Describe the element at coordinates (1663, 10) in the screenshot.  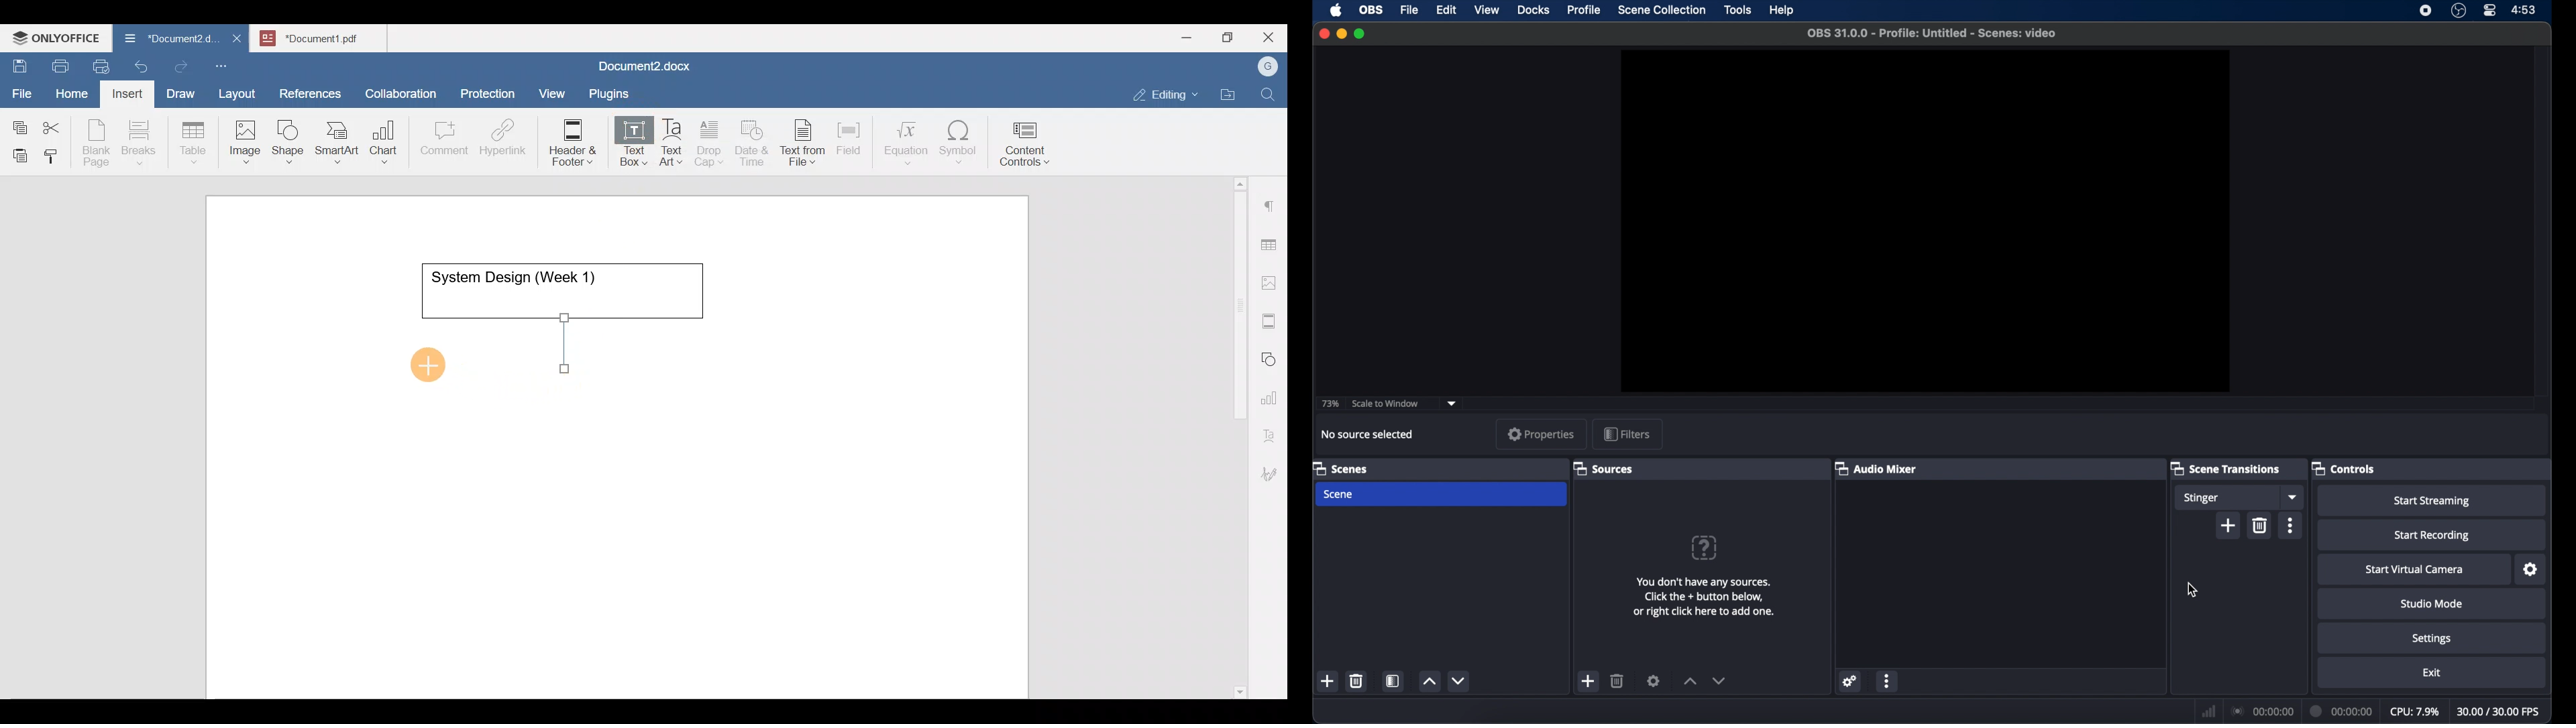
I see `scene collection` at that location.